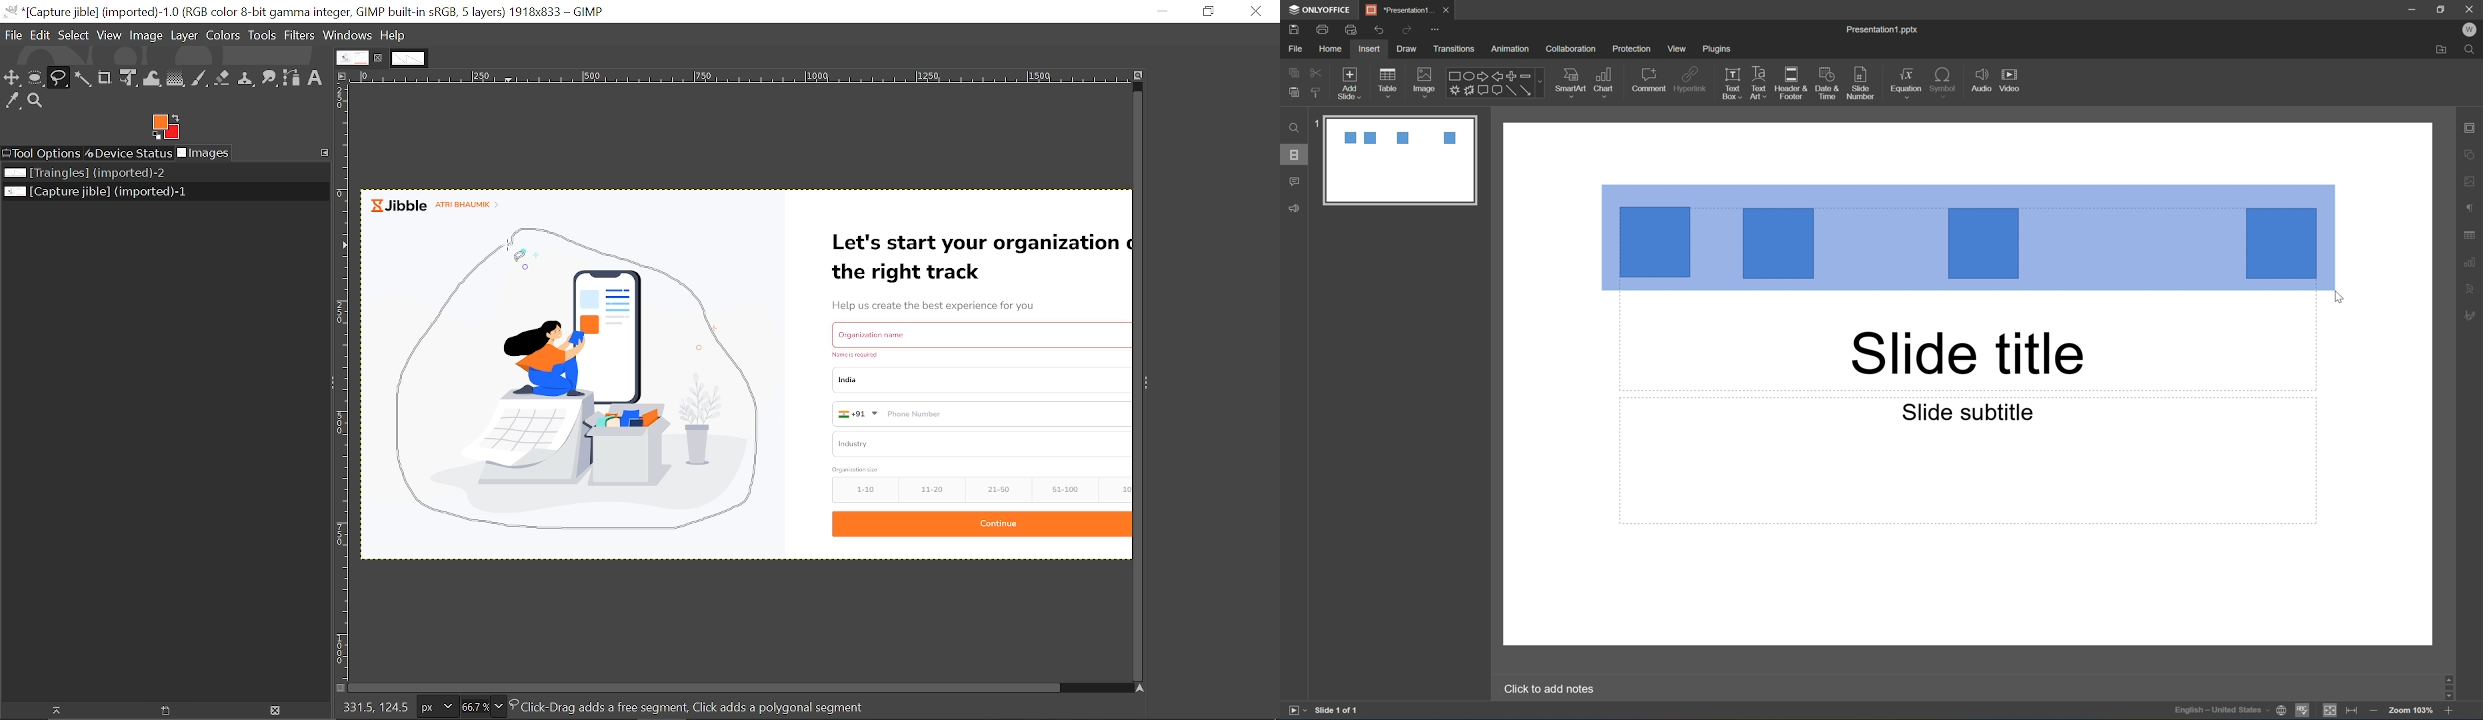 The height and width of the screenshot is (728, 2492). What do you see at coordinates (269, 79) in the screenshot?
I see `Smudge tool` at bounding box center [269, 79].